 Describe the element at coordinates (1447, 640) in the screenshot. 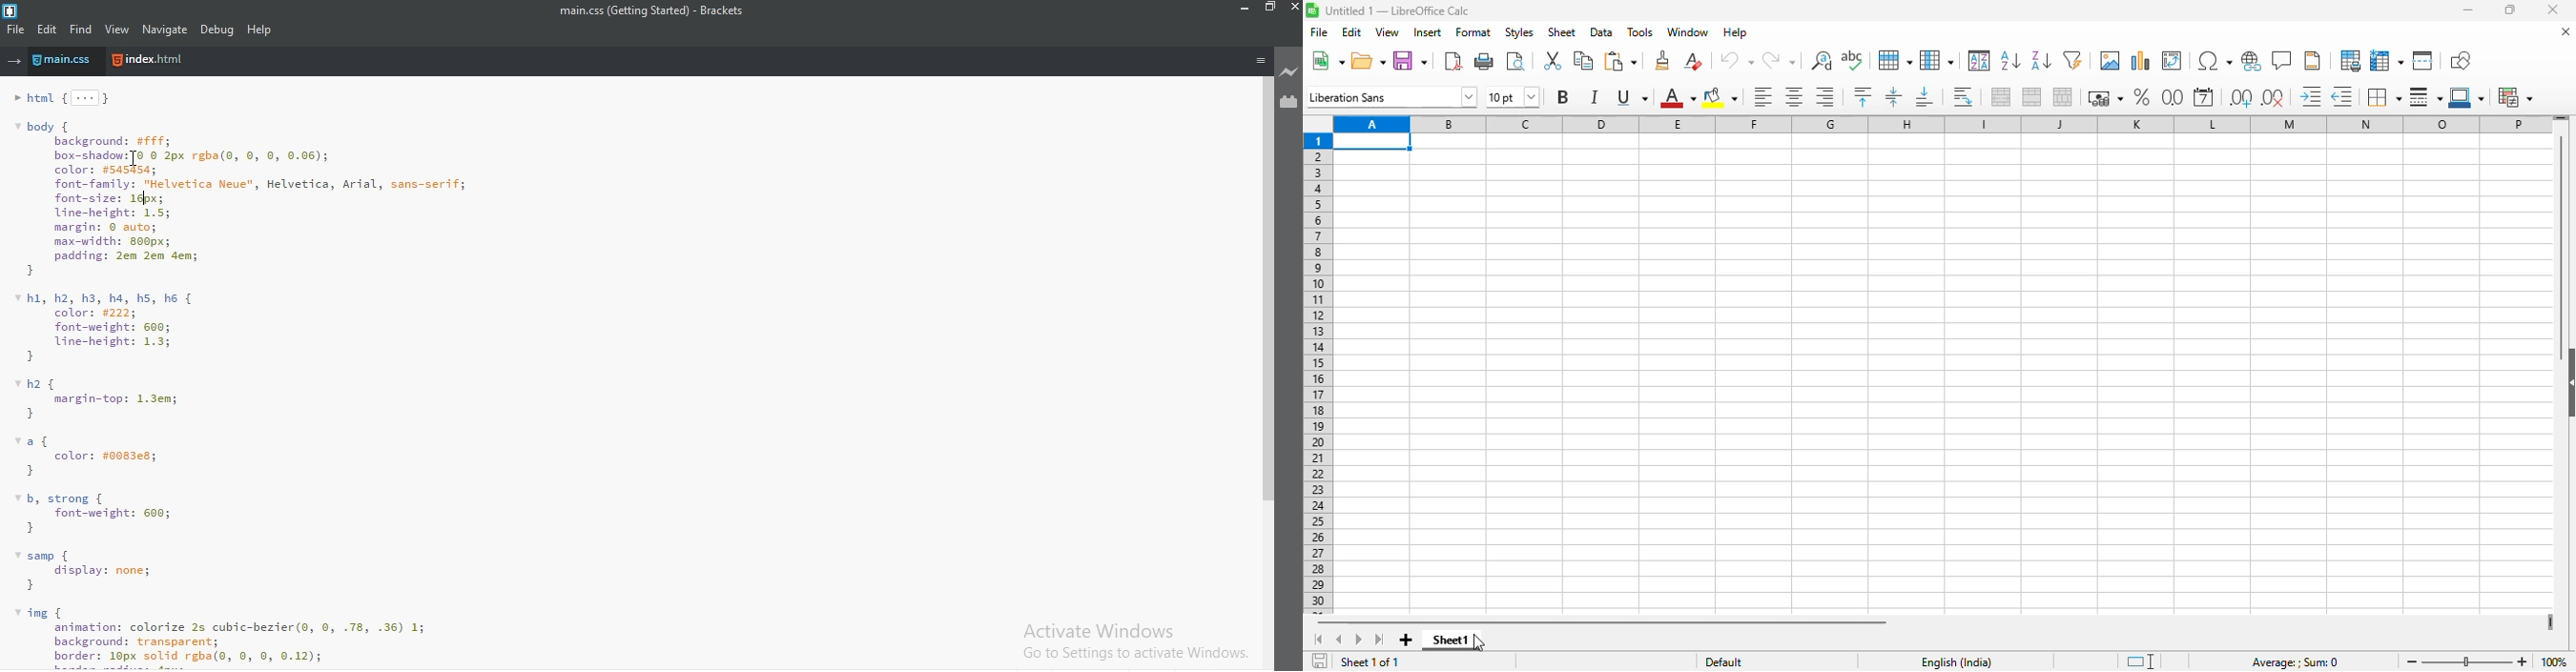

I see `sheet1` at that location.